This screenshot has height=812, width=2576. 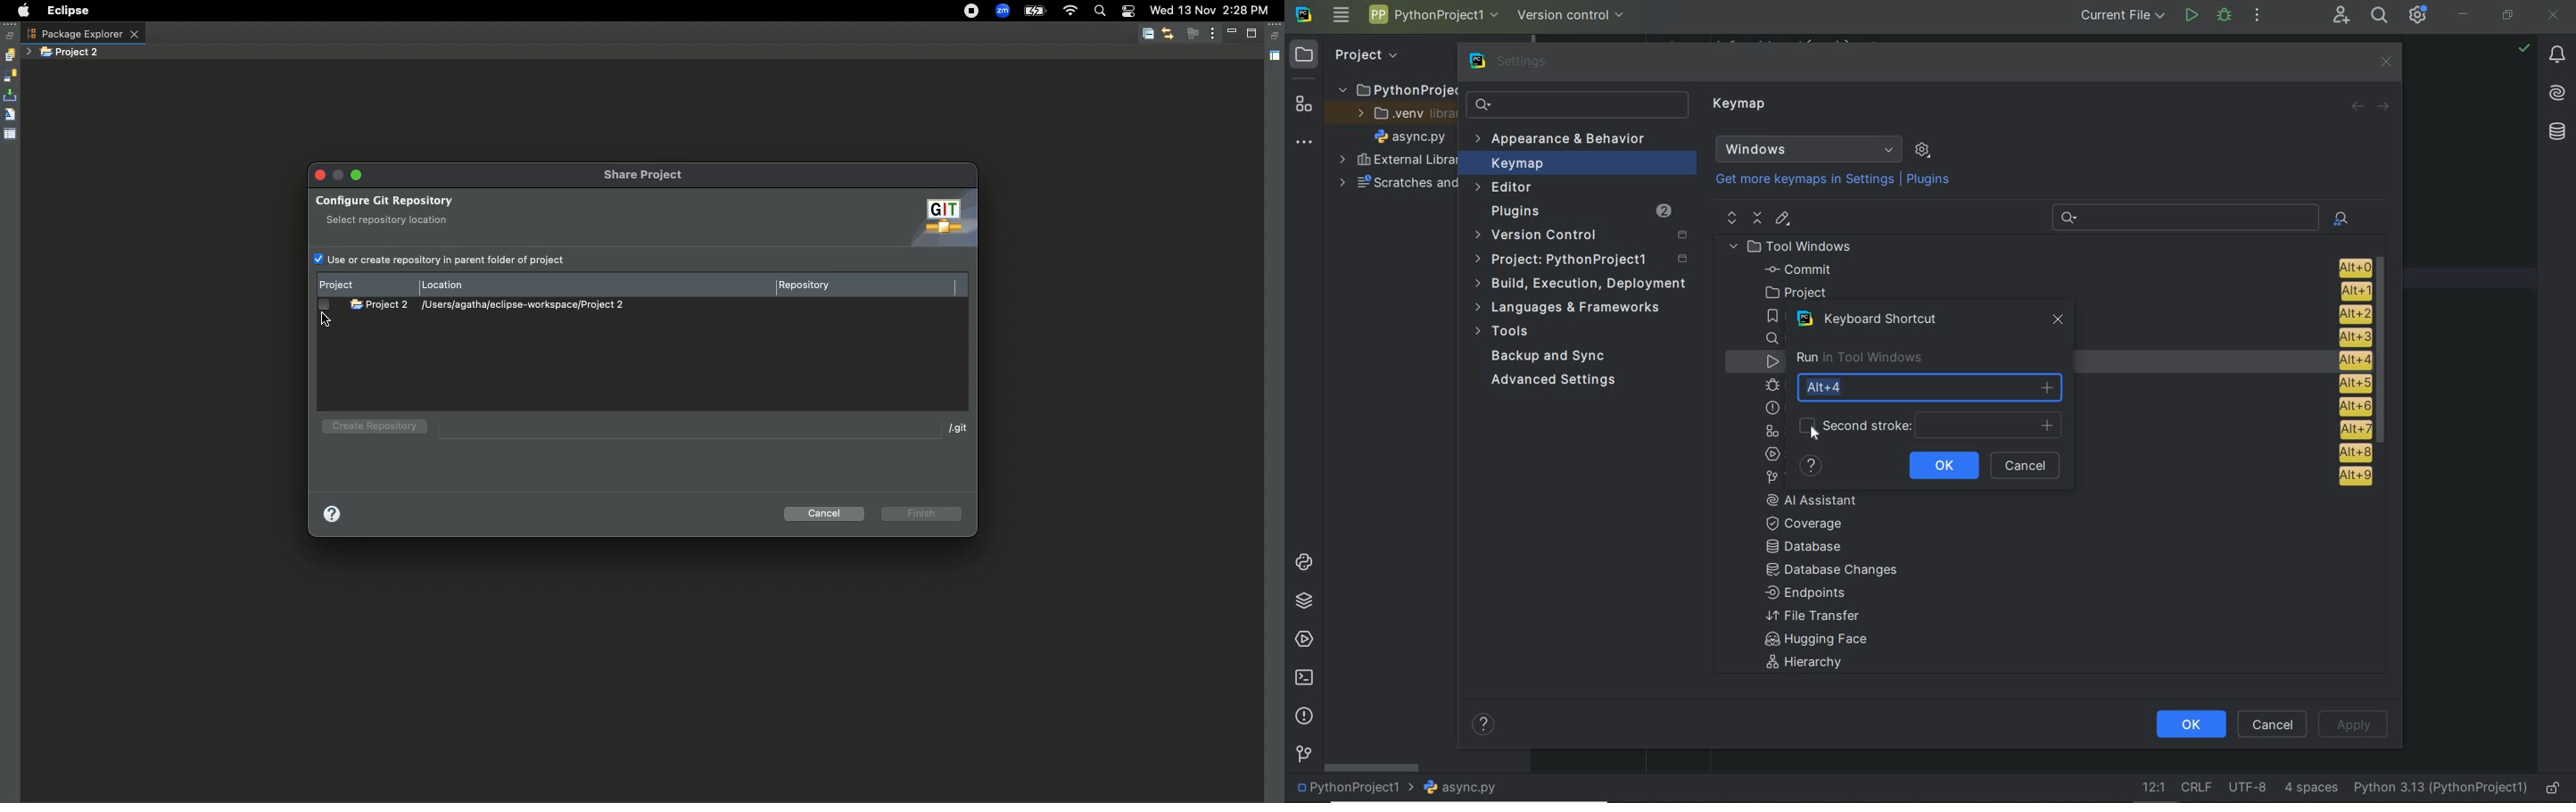 What do you see at coordinates (11, 36) in the screenshot?
I see `Restore` at bounding box center [11, 36].